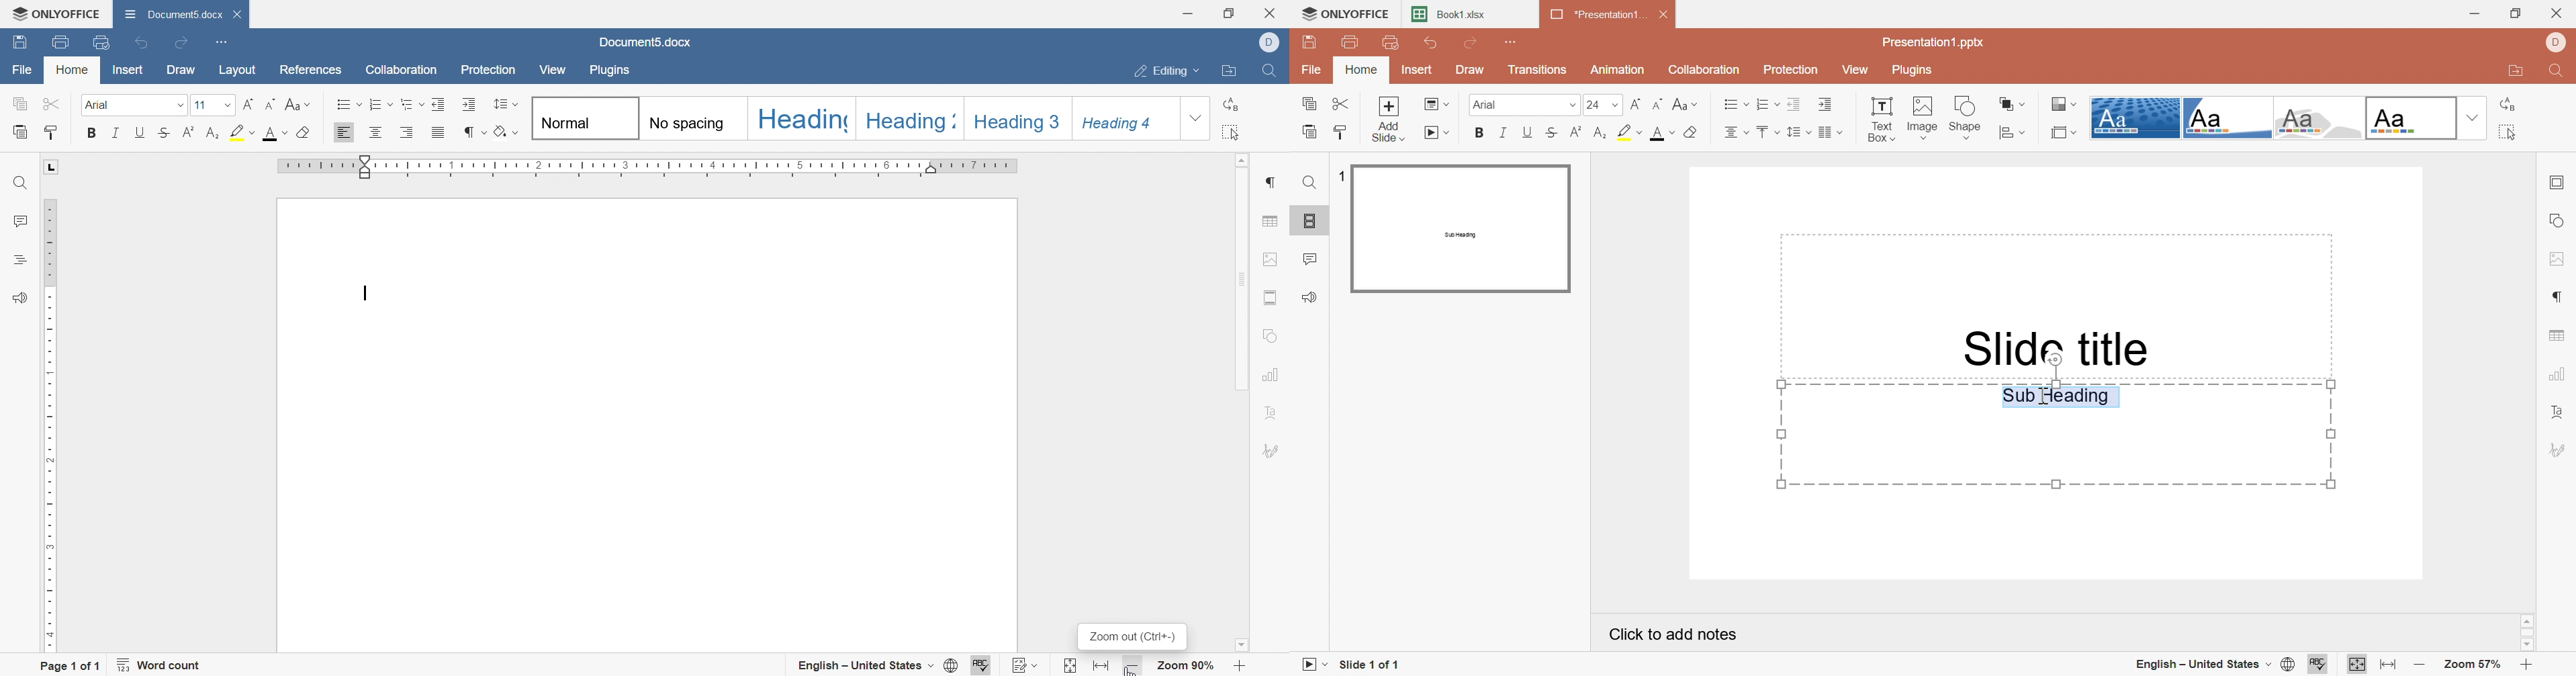 The image size is (2576, 700). I want to click on 1, so click(1342, 173).